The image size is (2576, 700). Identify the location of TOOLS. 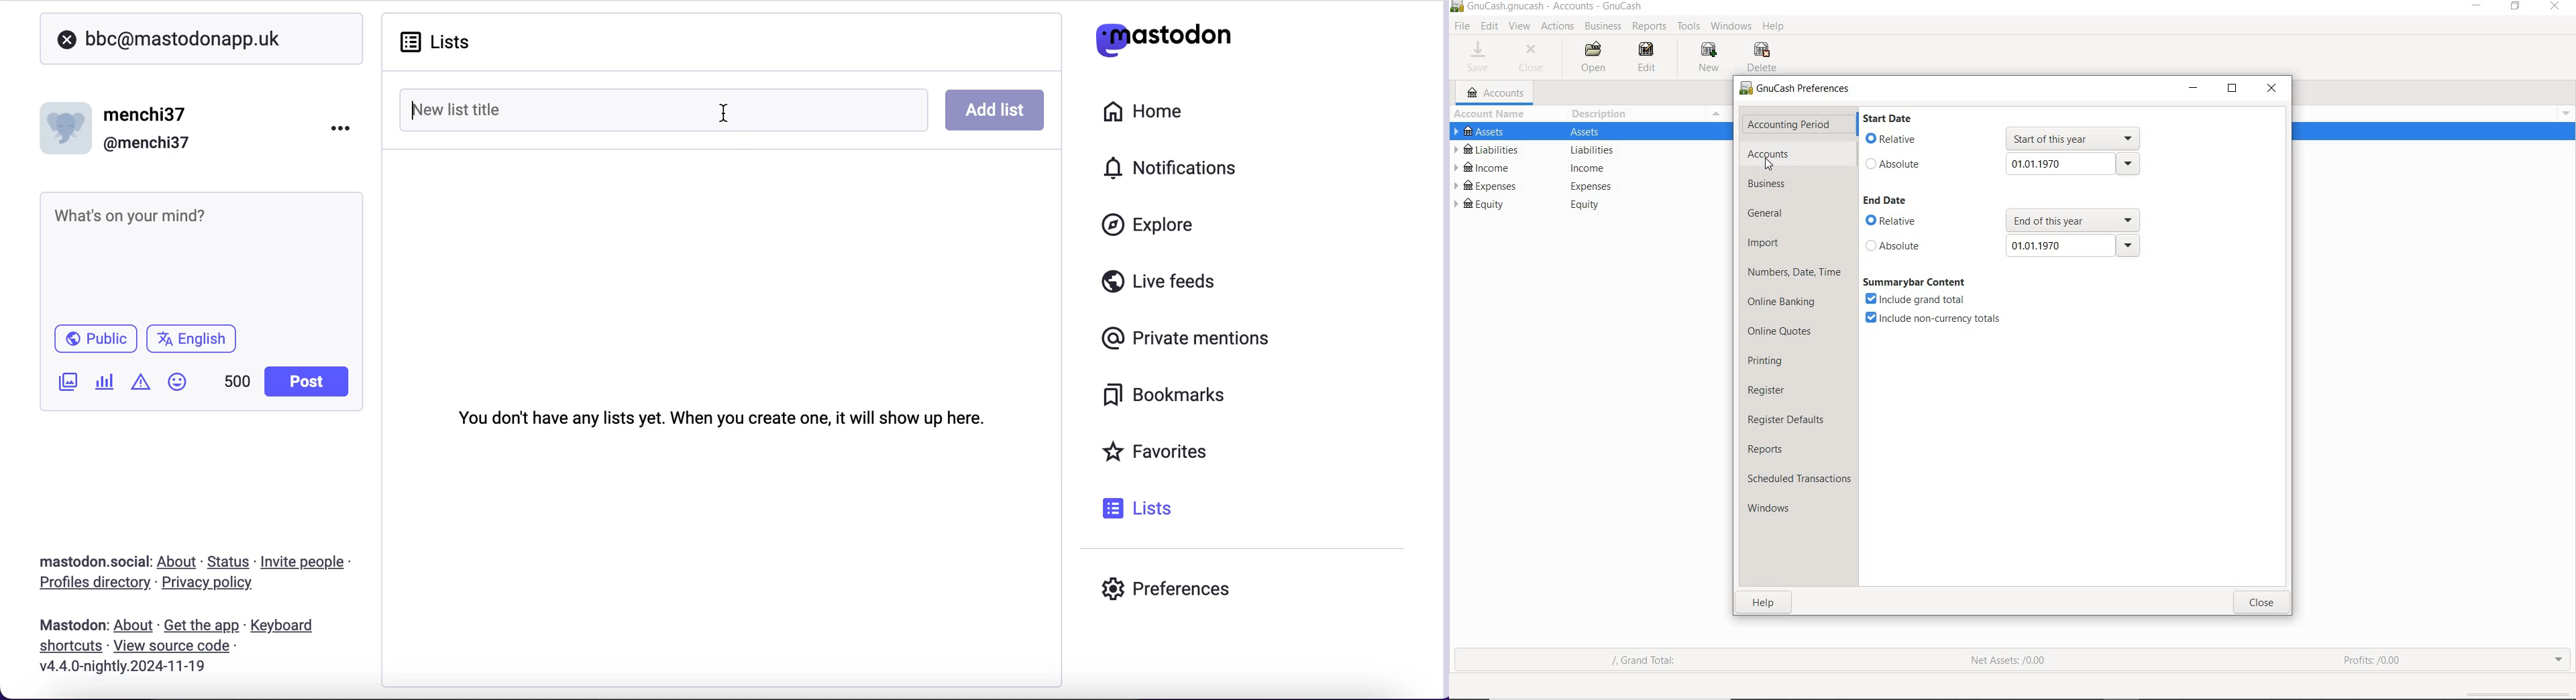
(1687, 27).